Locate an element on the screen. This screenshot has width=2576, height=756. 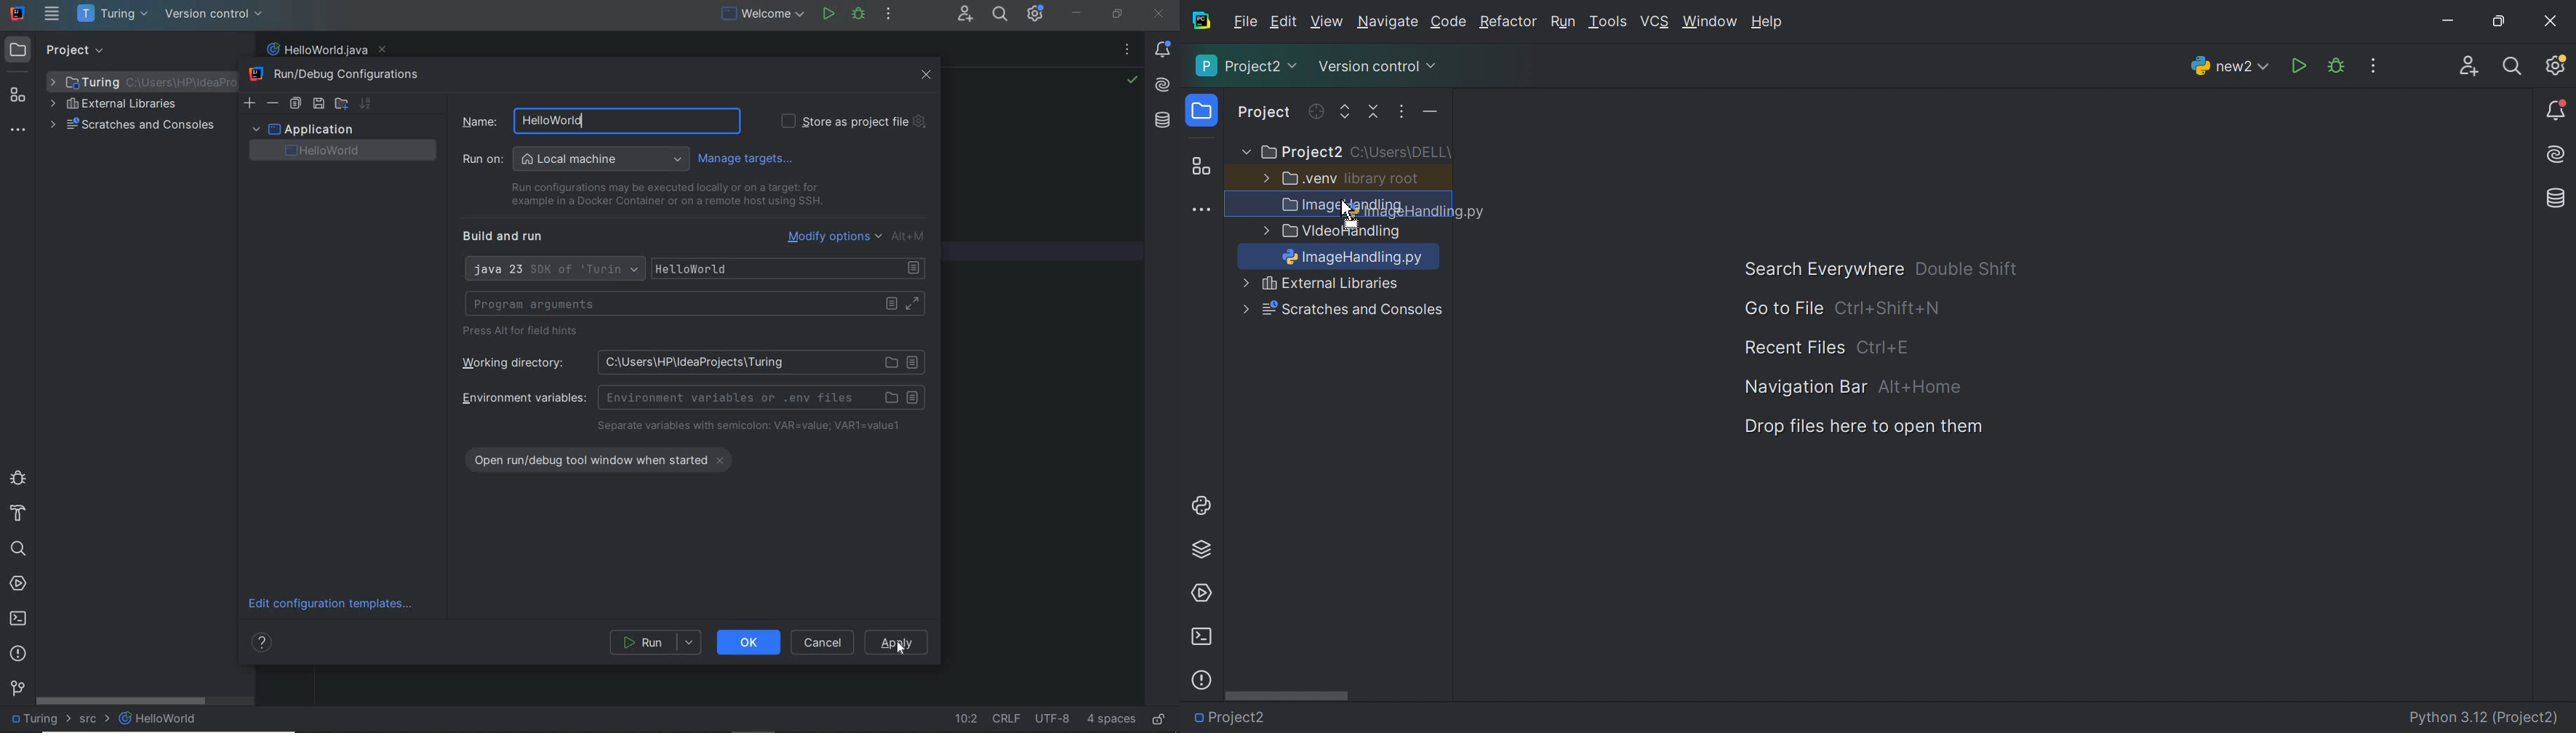
AI Assistant is located at coordinates (1163, 88).